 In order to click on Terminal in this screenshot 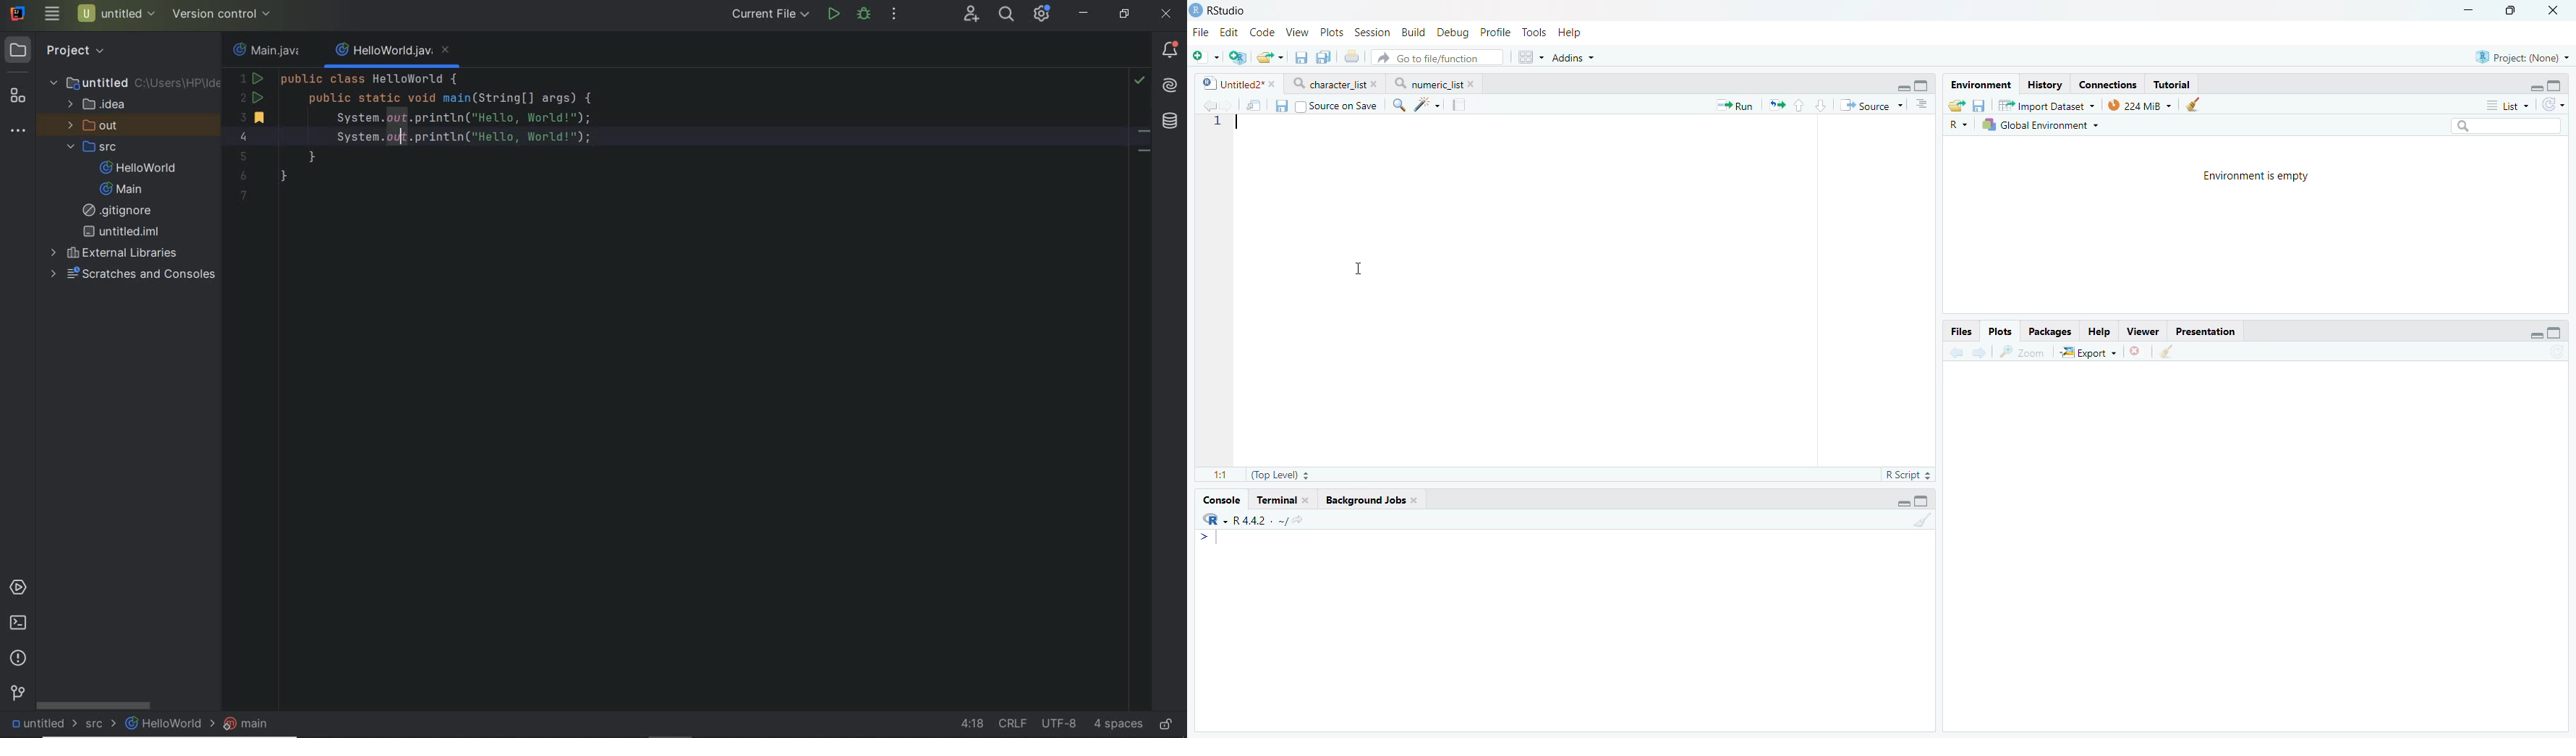, I will do `click(1282, 501)`.